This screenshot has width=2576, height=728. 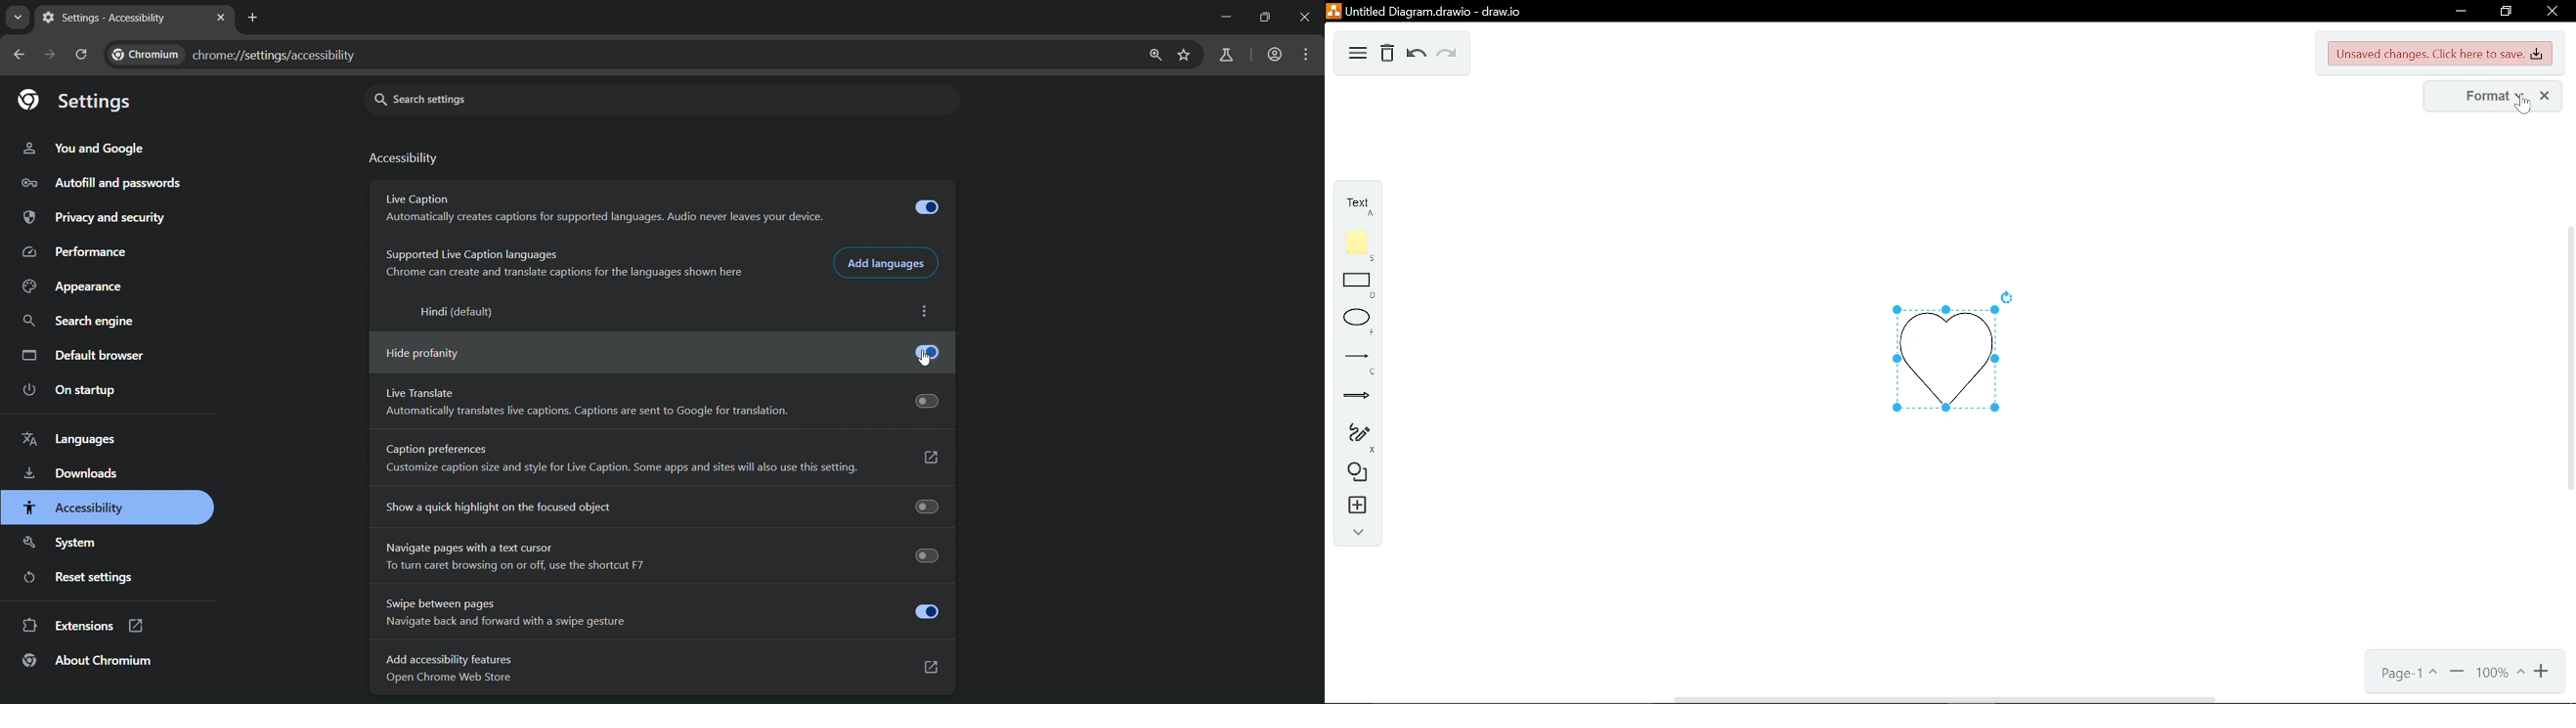 What do you see at coordinates (88, 357) in the screenshot?
I see `default browser` at bounding box center [88, 357].